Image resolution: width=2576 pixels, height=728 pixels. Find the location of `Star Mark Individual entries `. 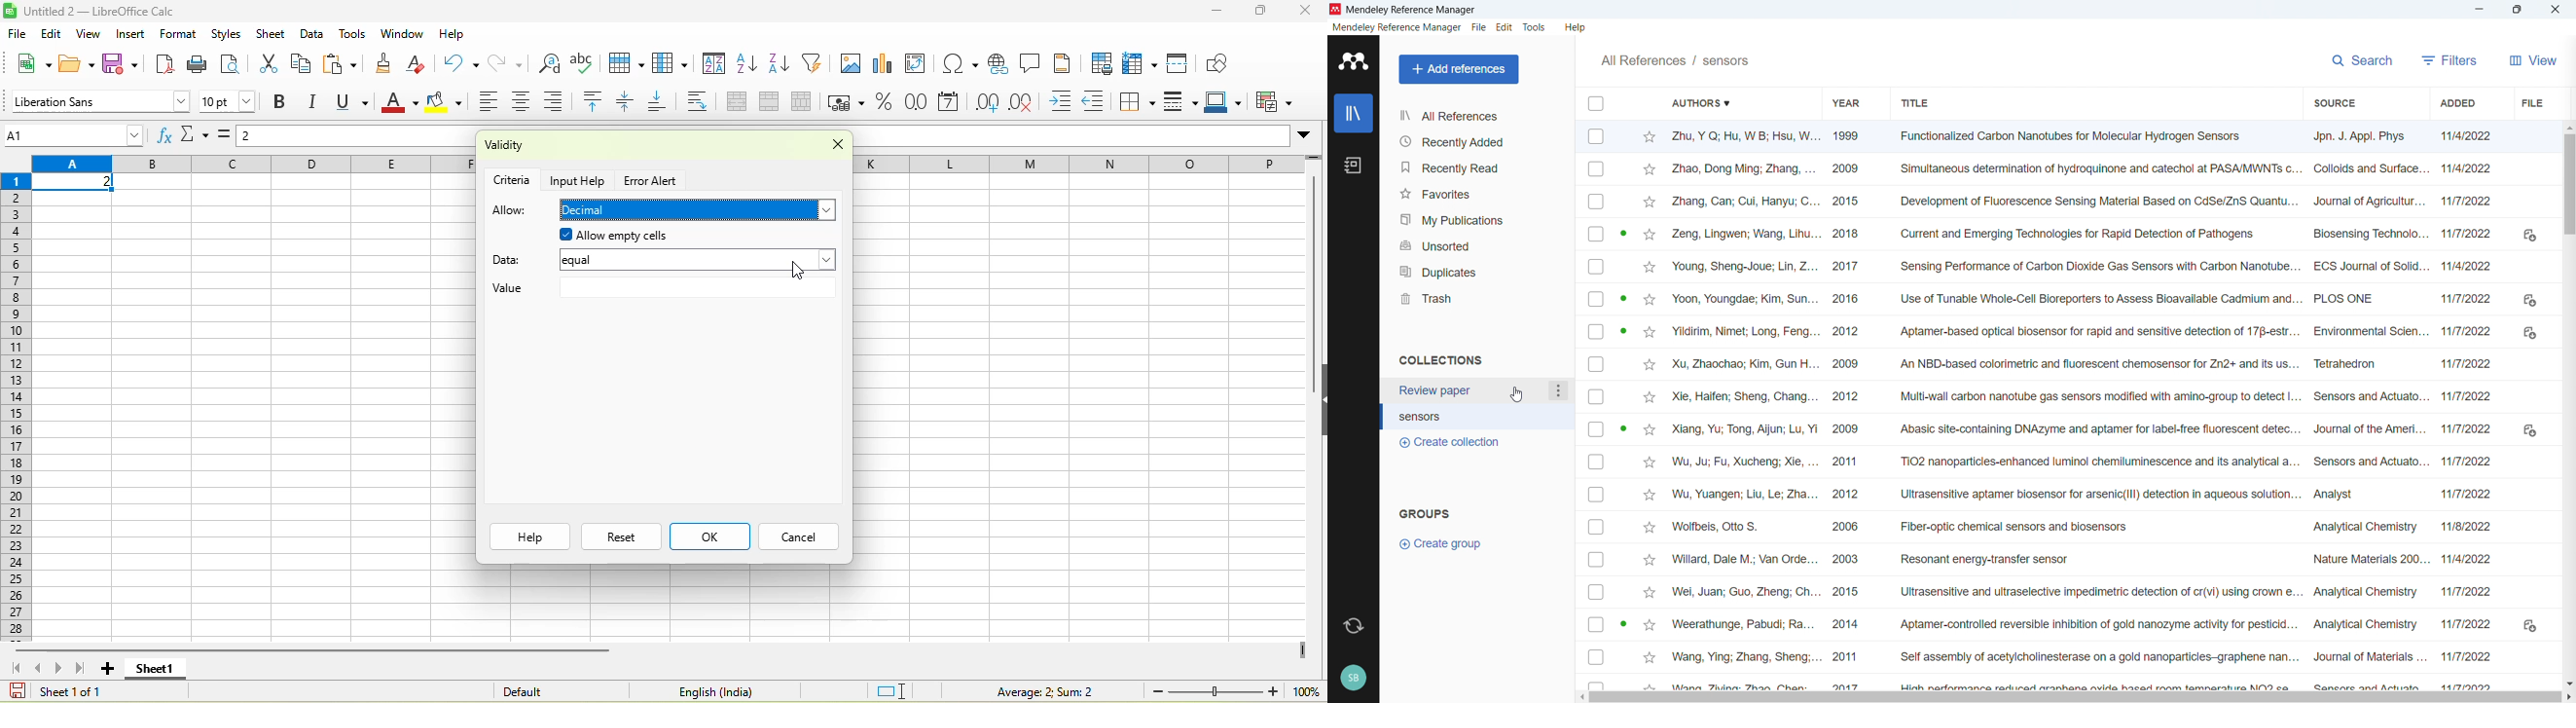

Star Mark Individual entries  is located at coordinates (1648, 407).